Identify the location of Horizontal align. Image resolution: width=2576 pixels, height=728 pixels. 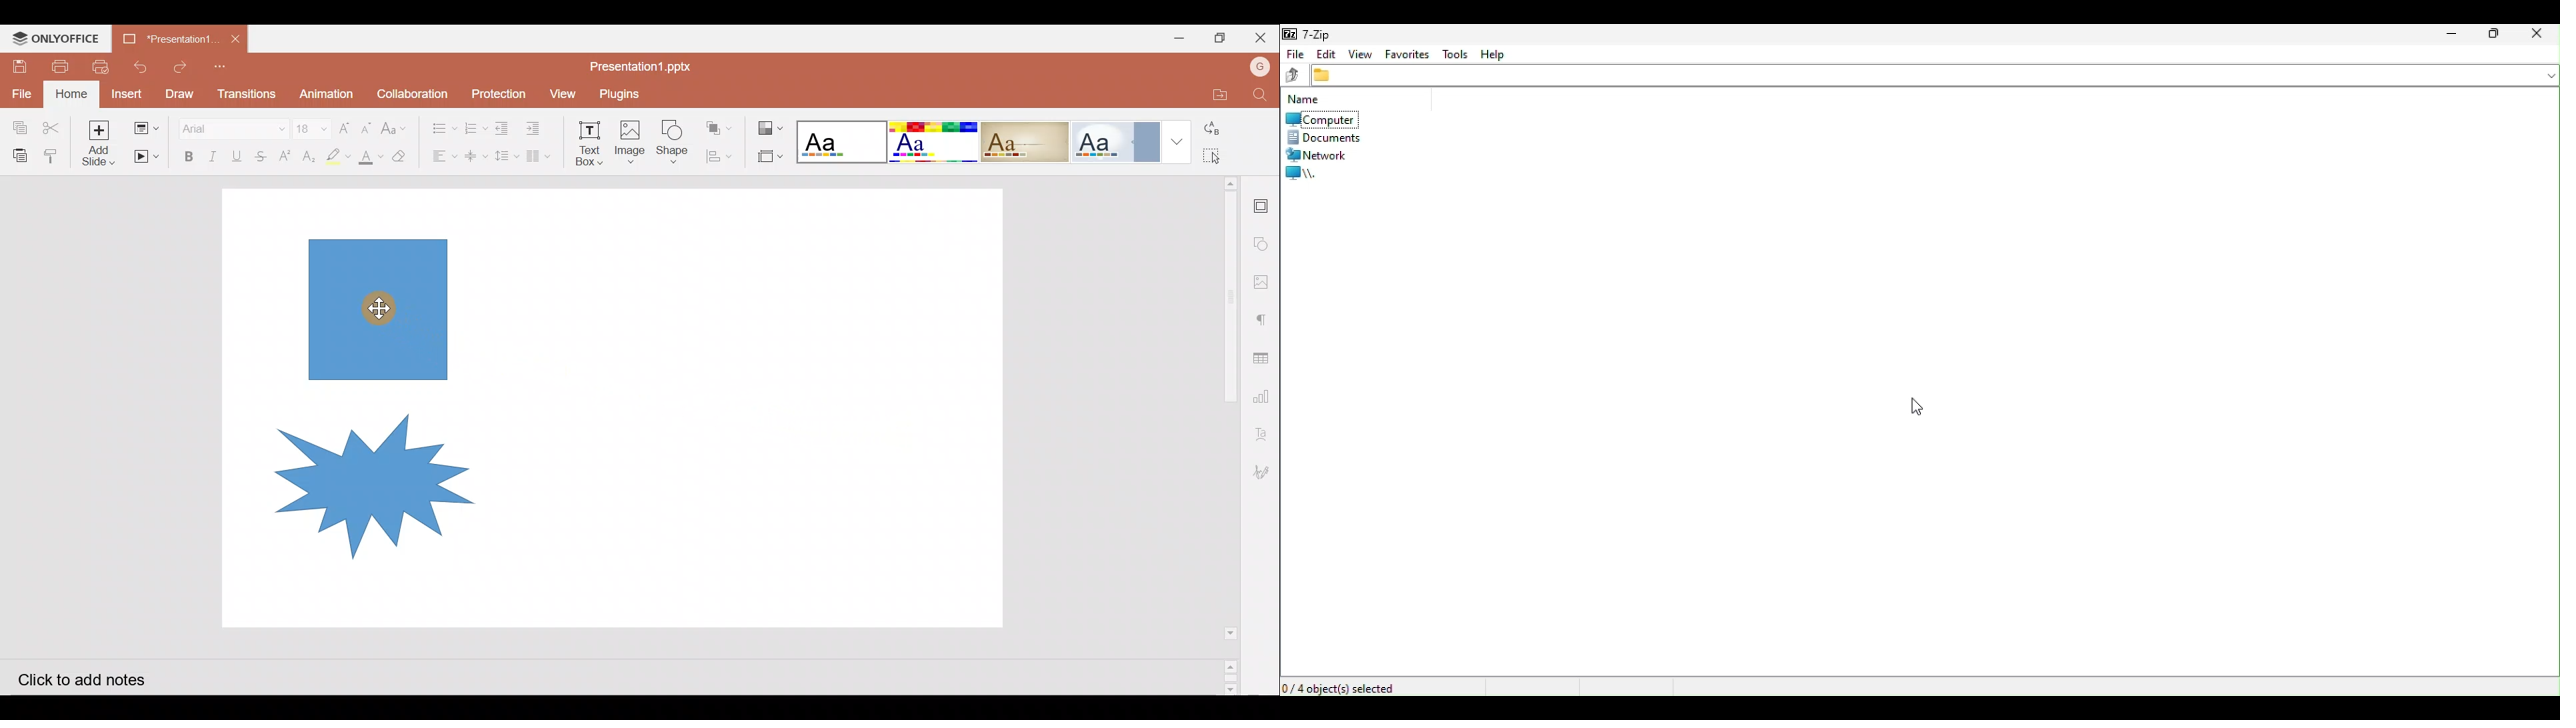
(441, 156).